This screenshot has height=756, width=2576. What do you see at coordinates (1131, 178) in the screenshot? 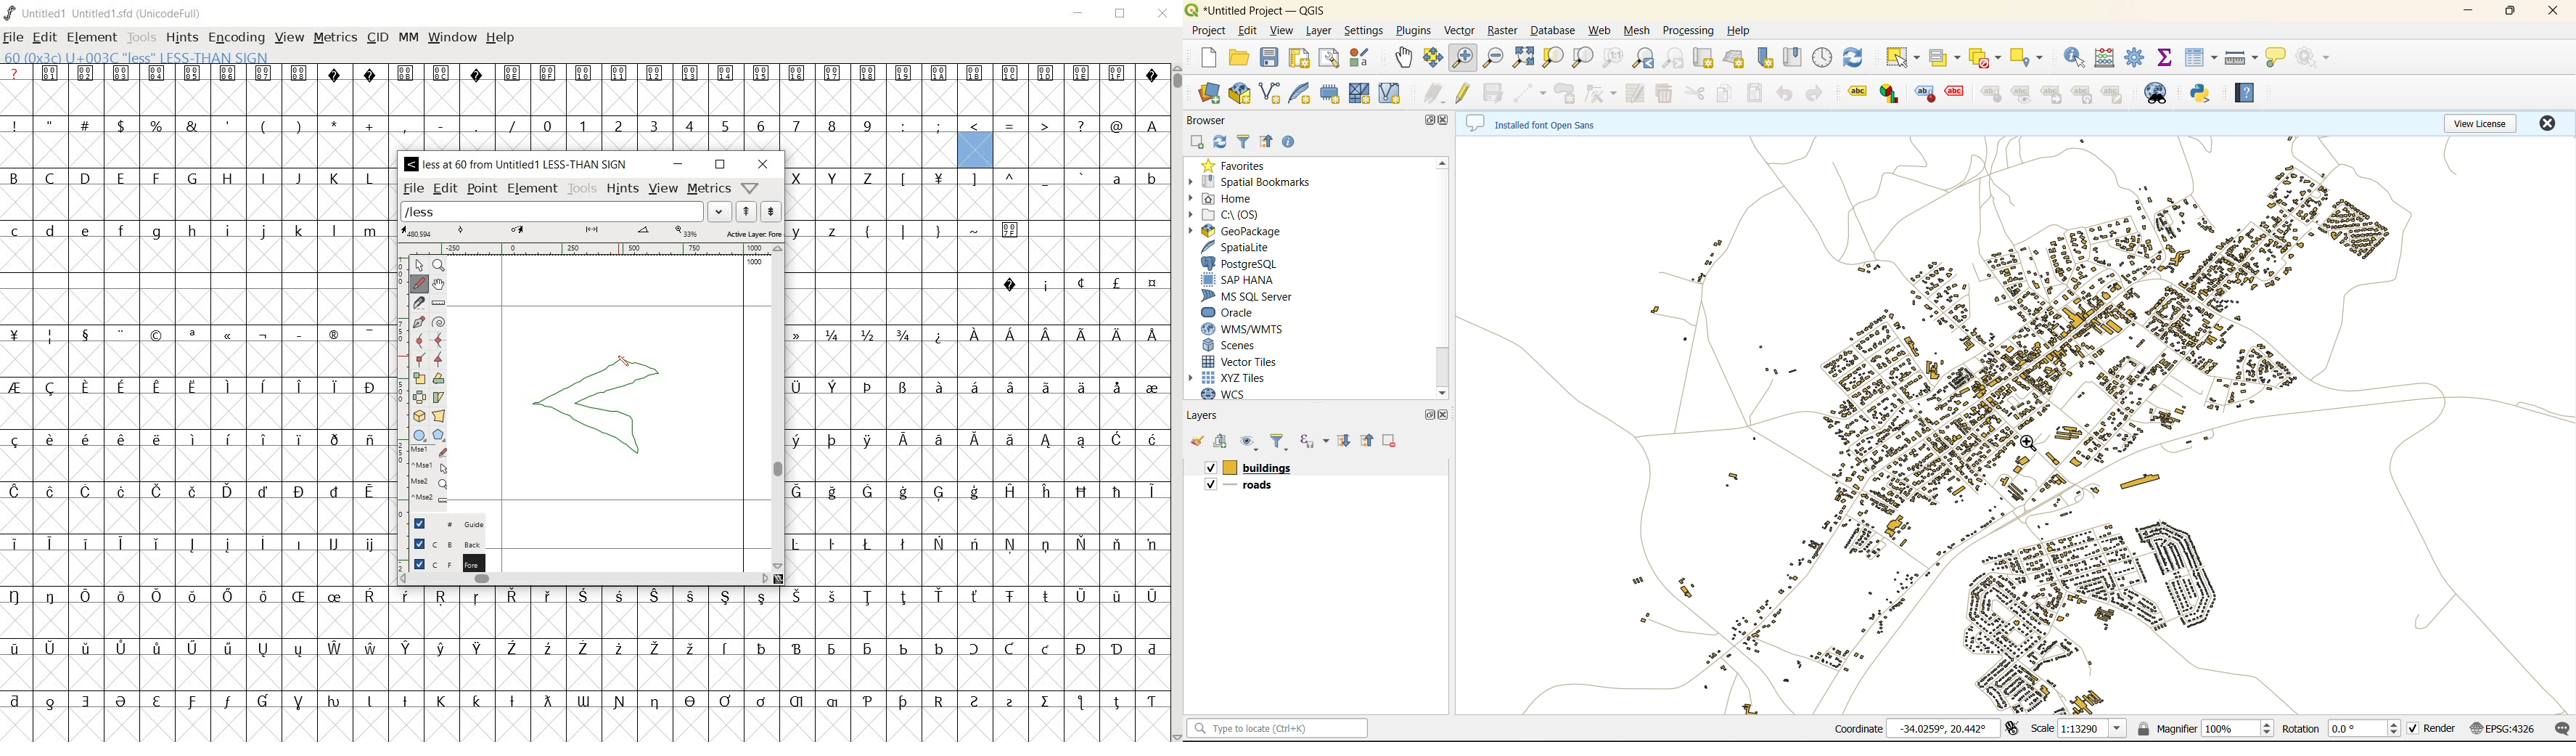
I see `small letters a b` at bounding box center [1131, 178].